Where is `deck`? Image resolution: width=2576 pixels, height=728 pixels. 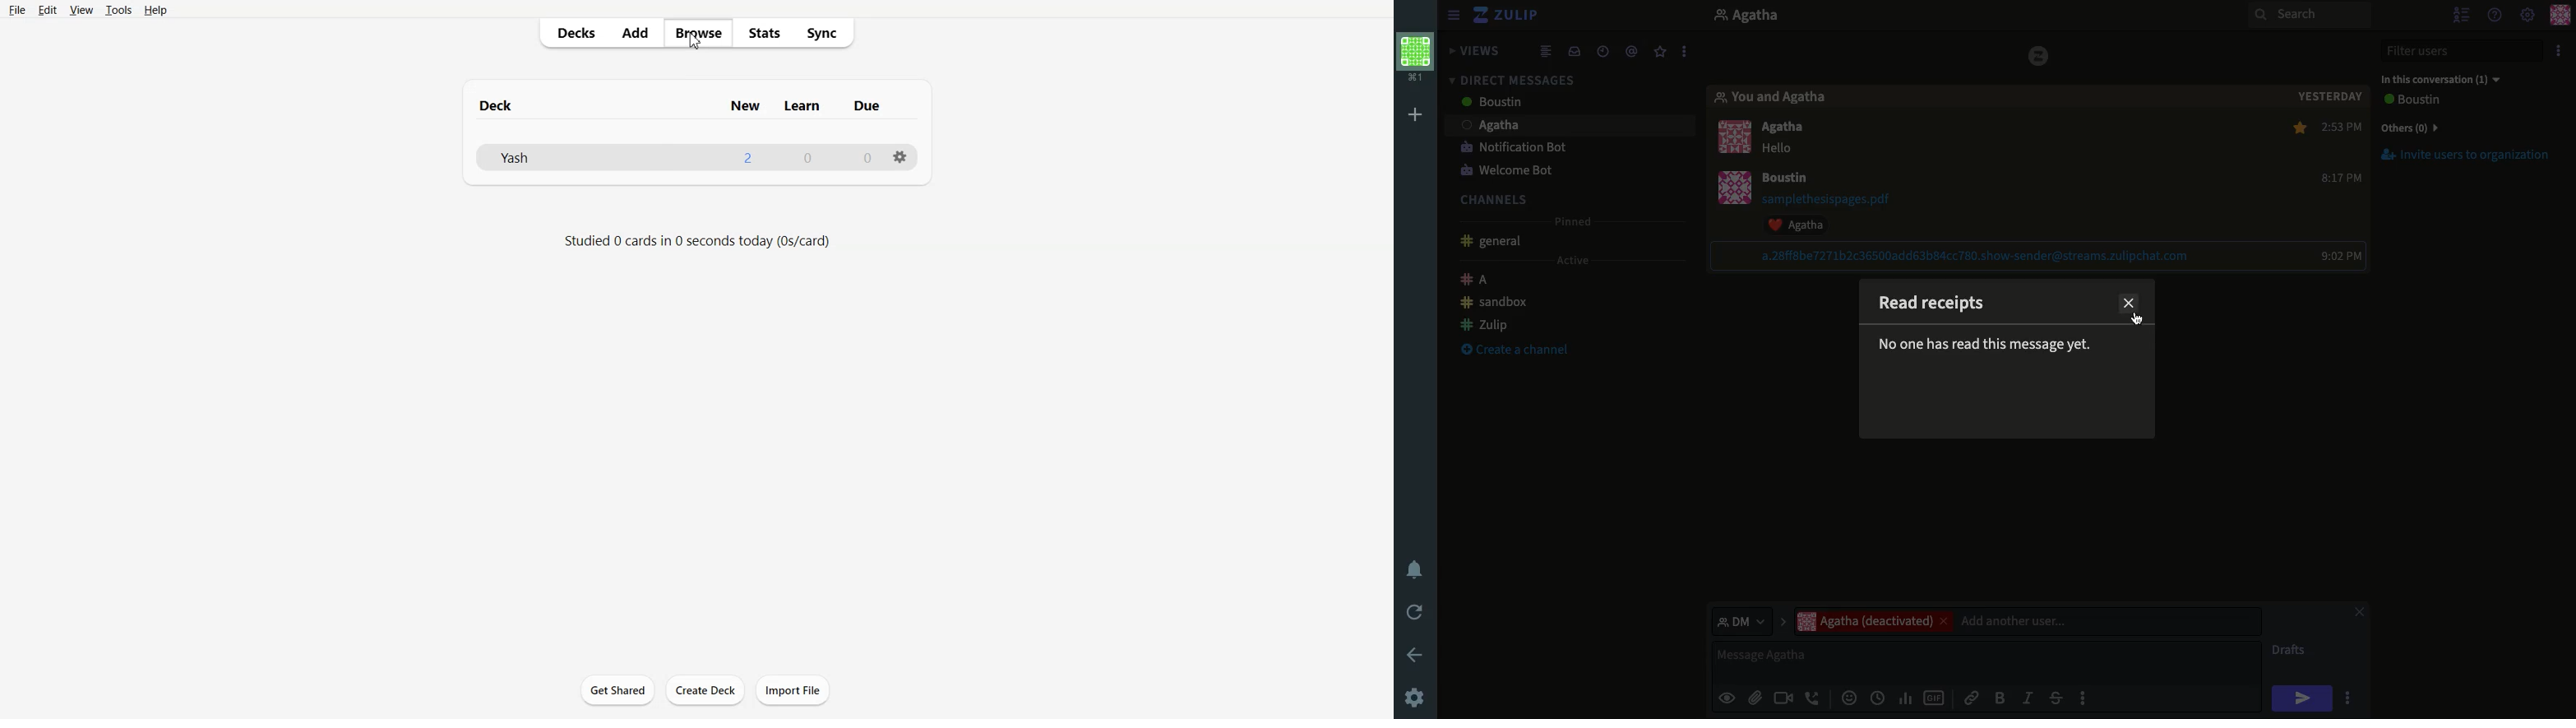 deck is located at coordinates (507, 104).